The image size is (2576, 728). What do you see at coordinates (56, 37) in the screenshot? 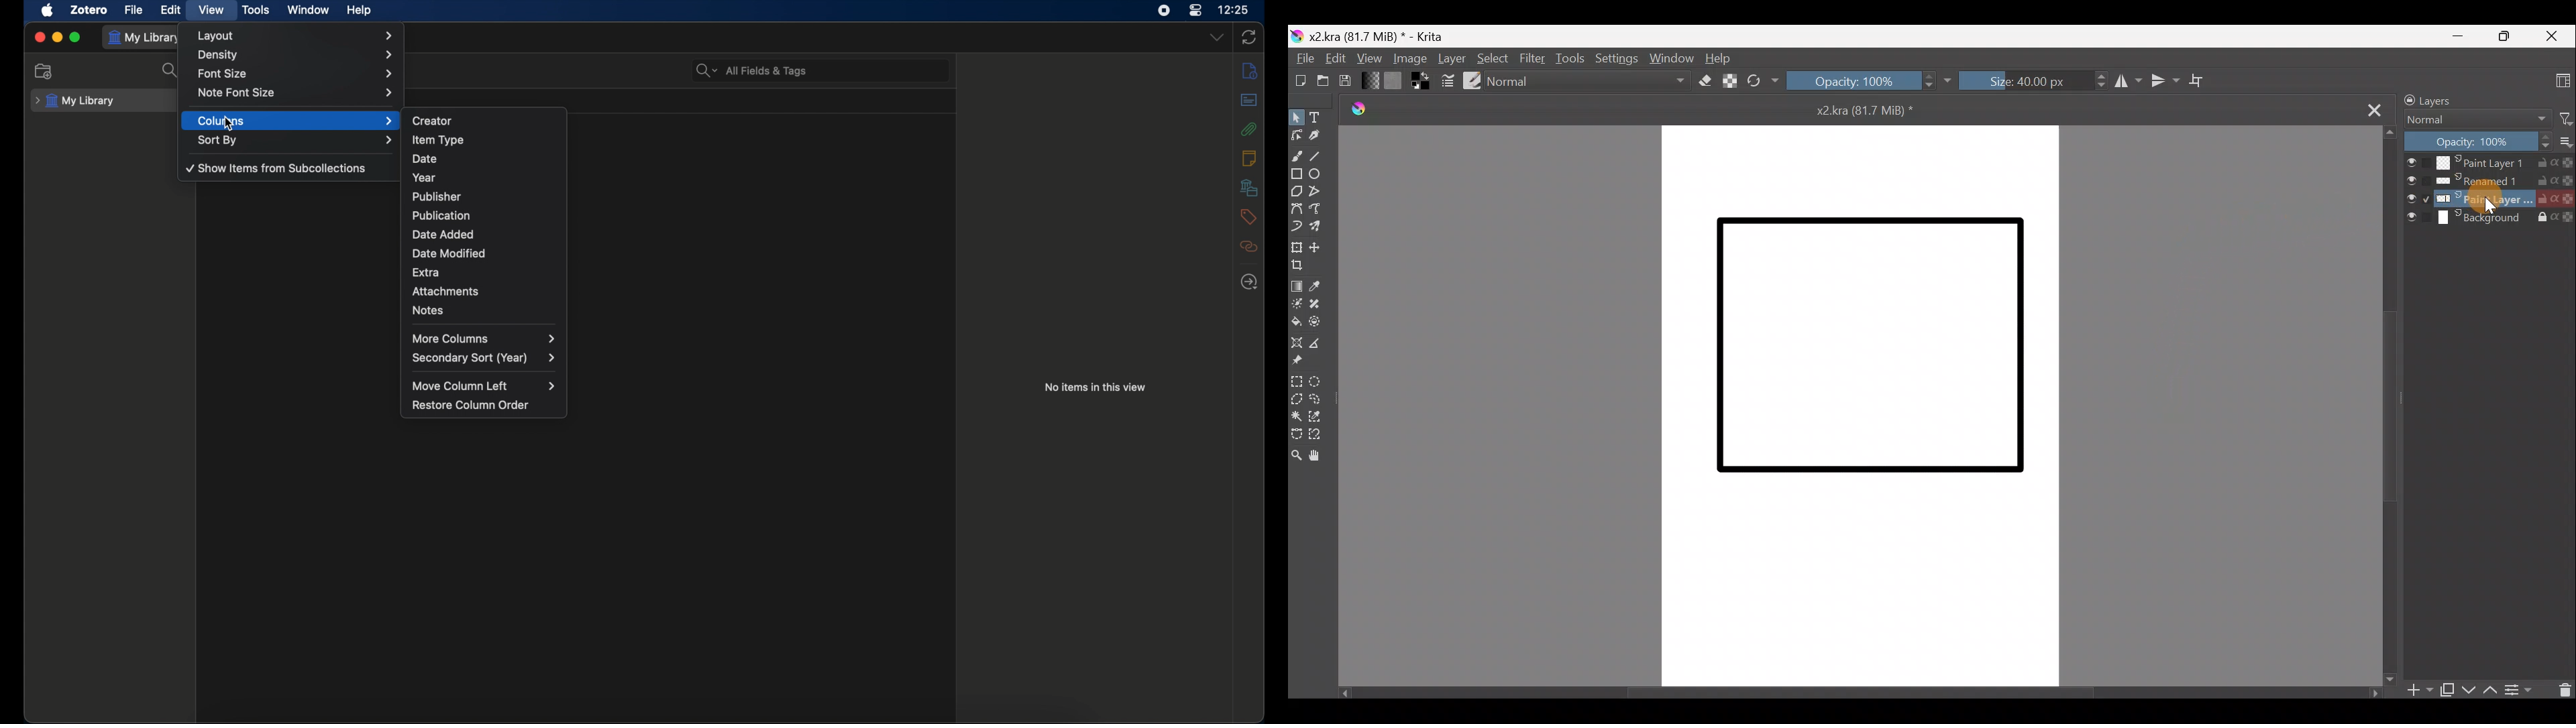
I see `minimize` at bounding box center [56, 37].